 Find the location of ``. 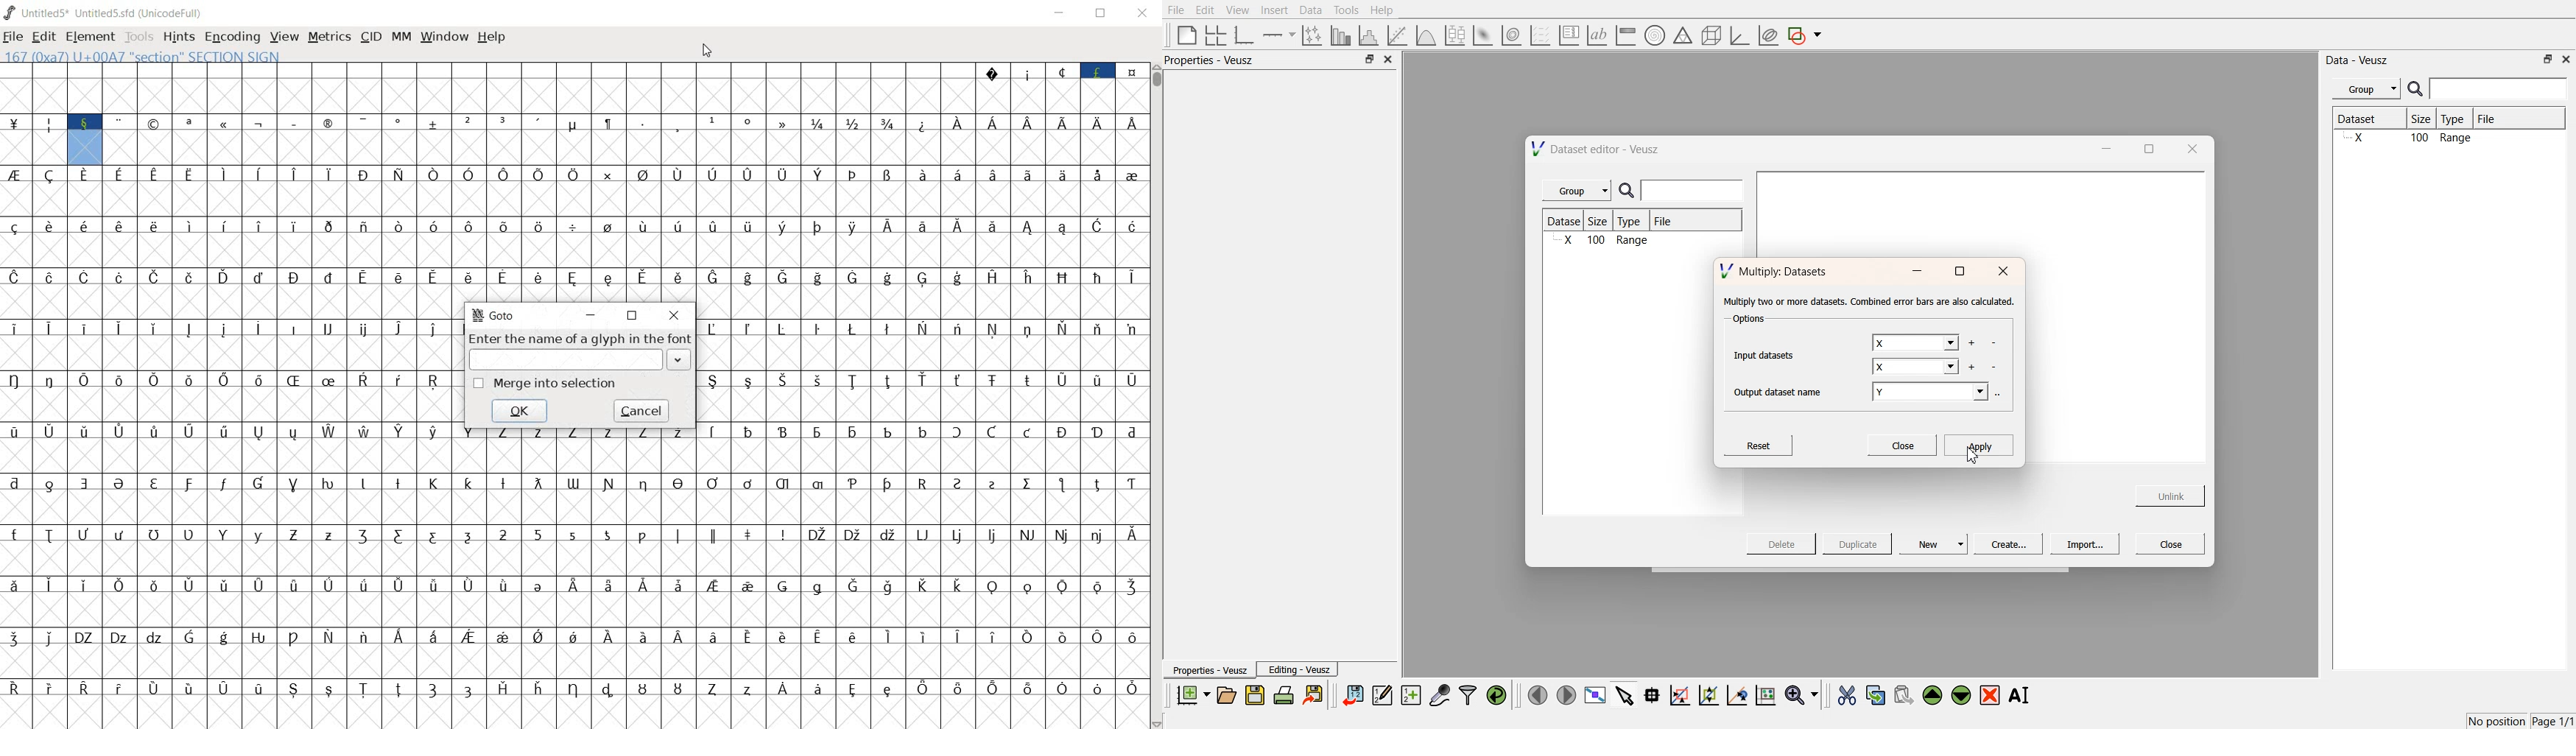

 is located at coordinates (329, 448).